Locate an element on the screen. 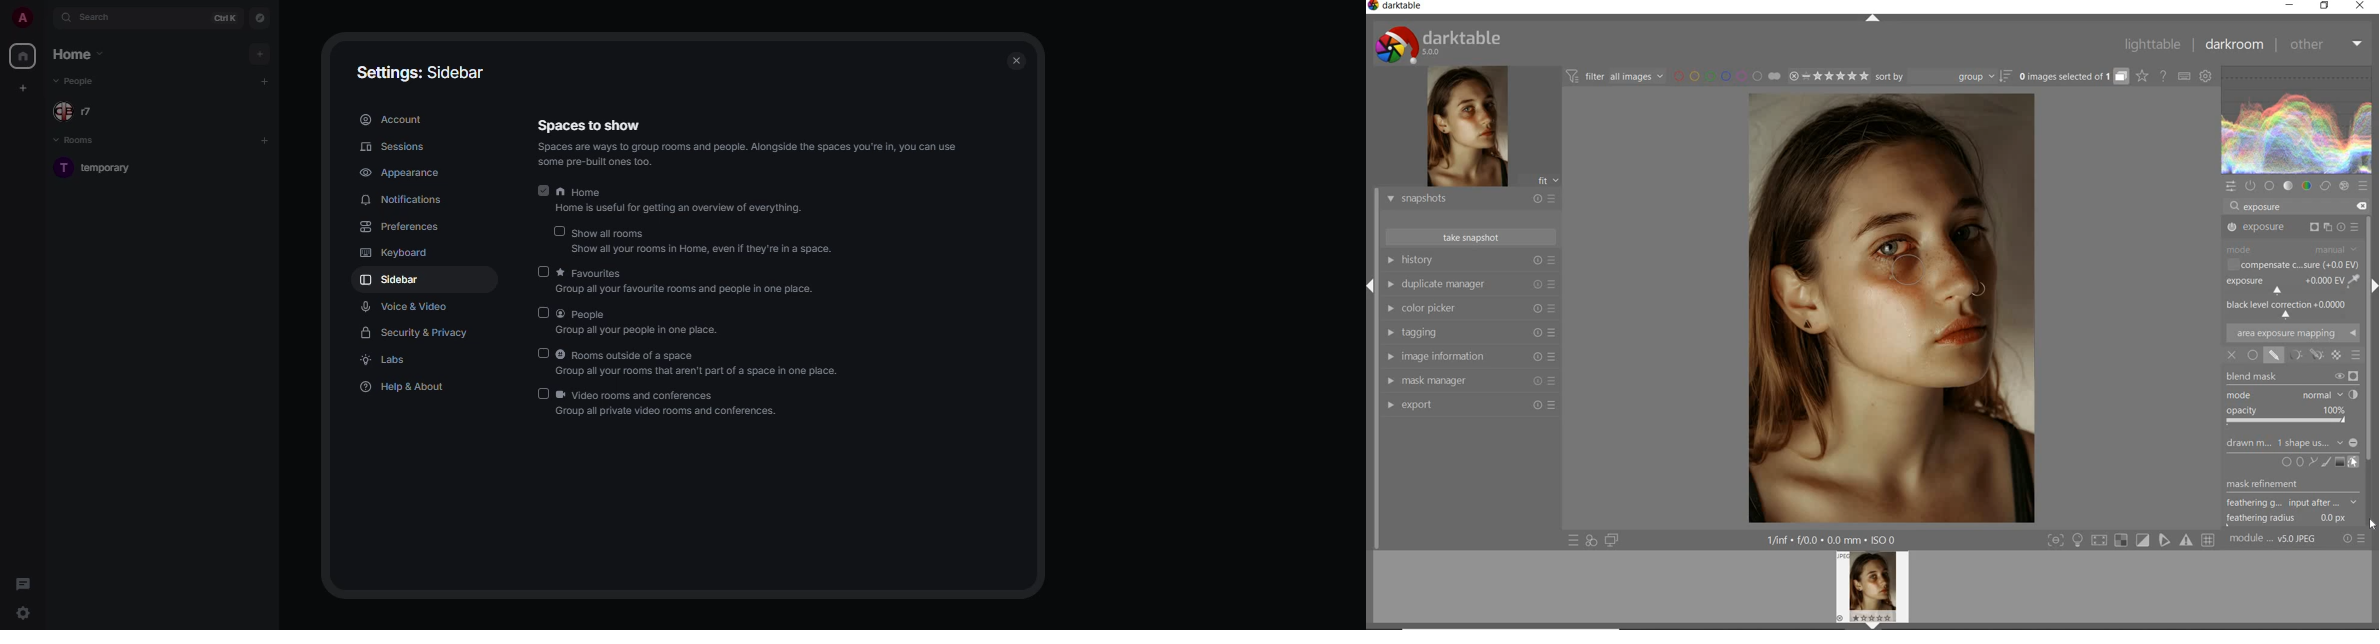 Image resolution: width=2380 pixels, height=644 pixels. AREA EXPOSURE MAPPING is located at coordinates (2292, 334).